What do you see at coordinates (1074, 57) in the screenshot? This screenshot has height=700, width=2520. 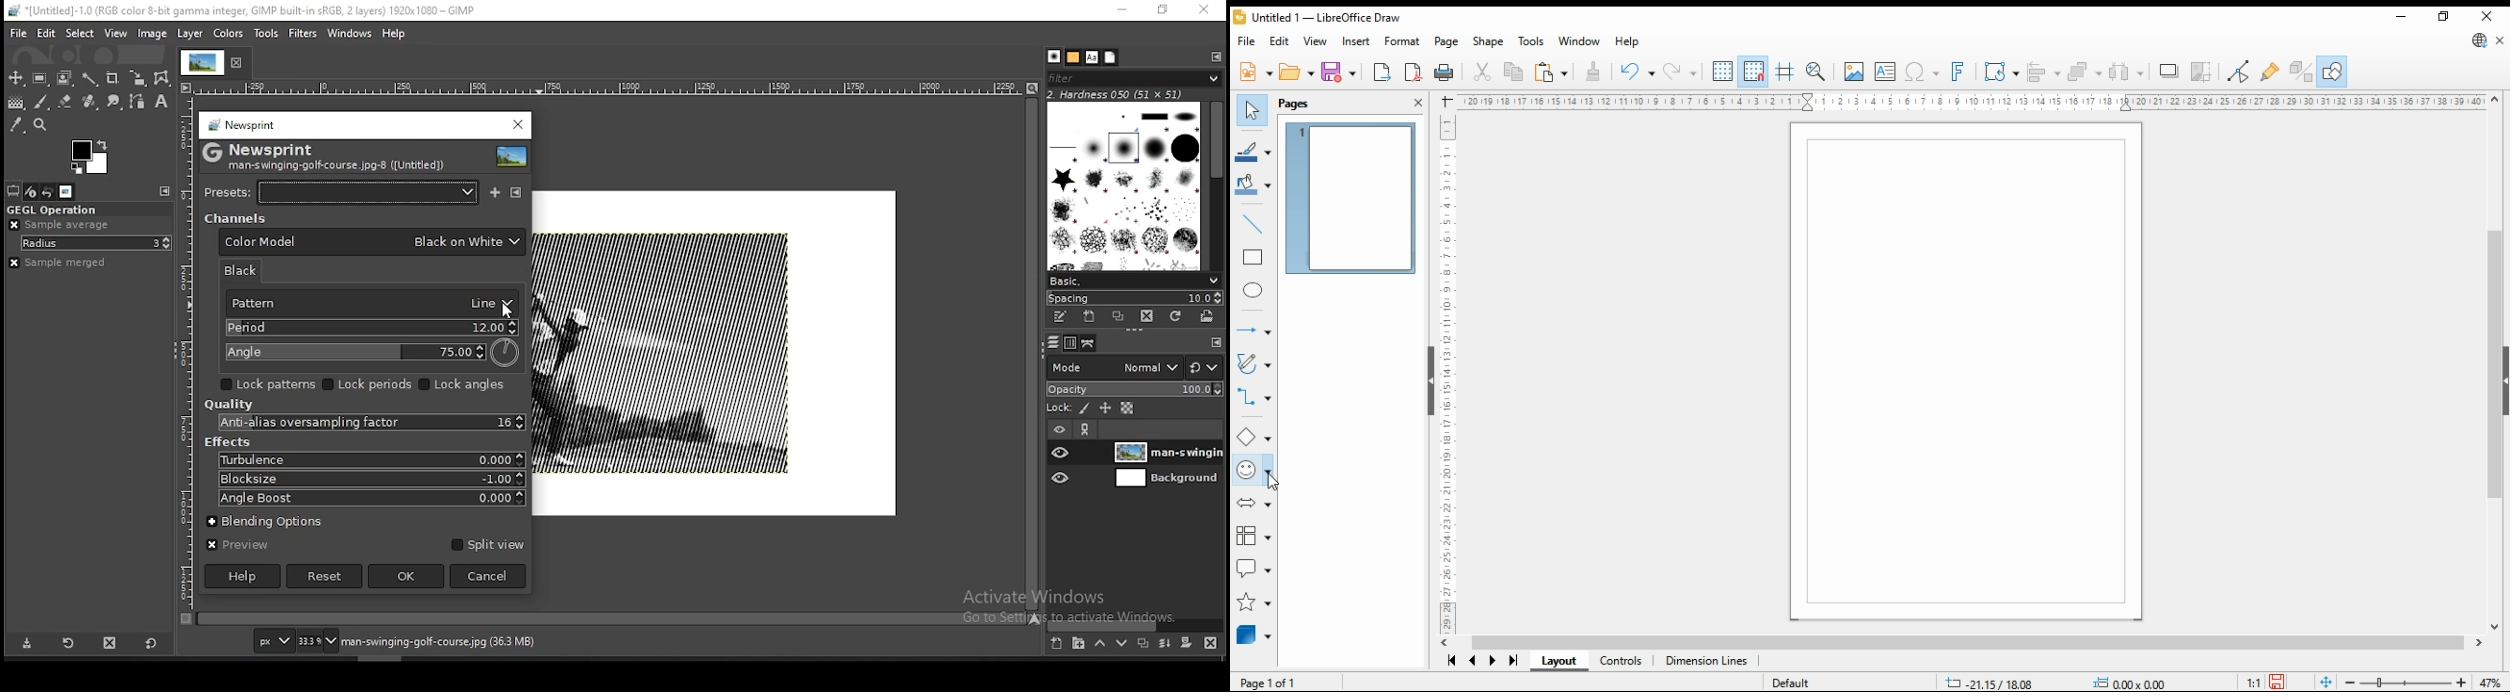 I see `patterns` at bounding box center [1074, 57].